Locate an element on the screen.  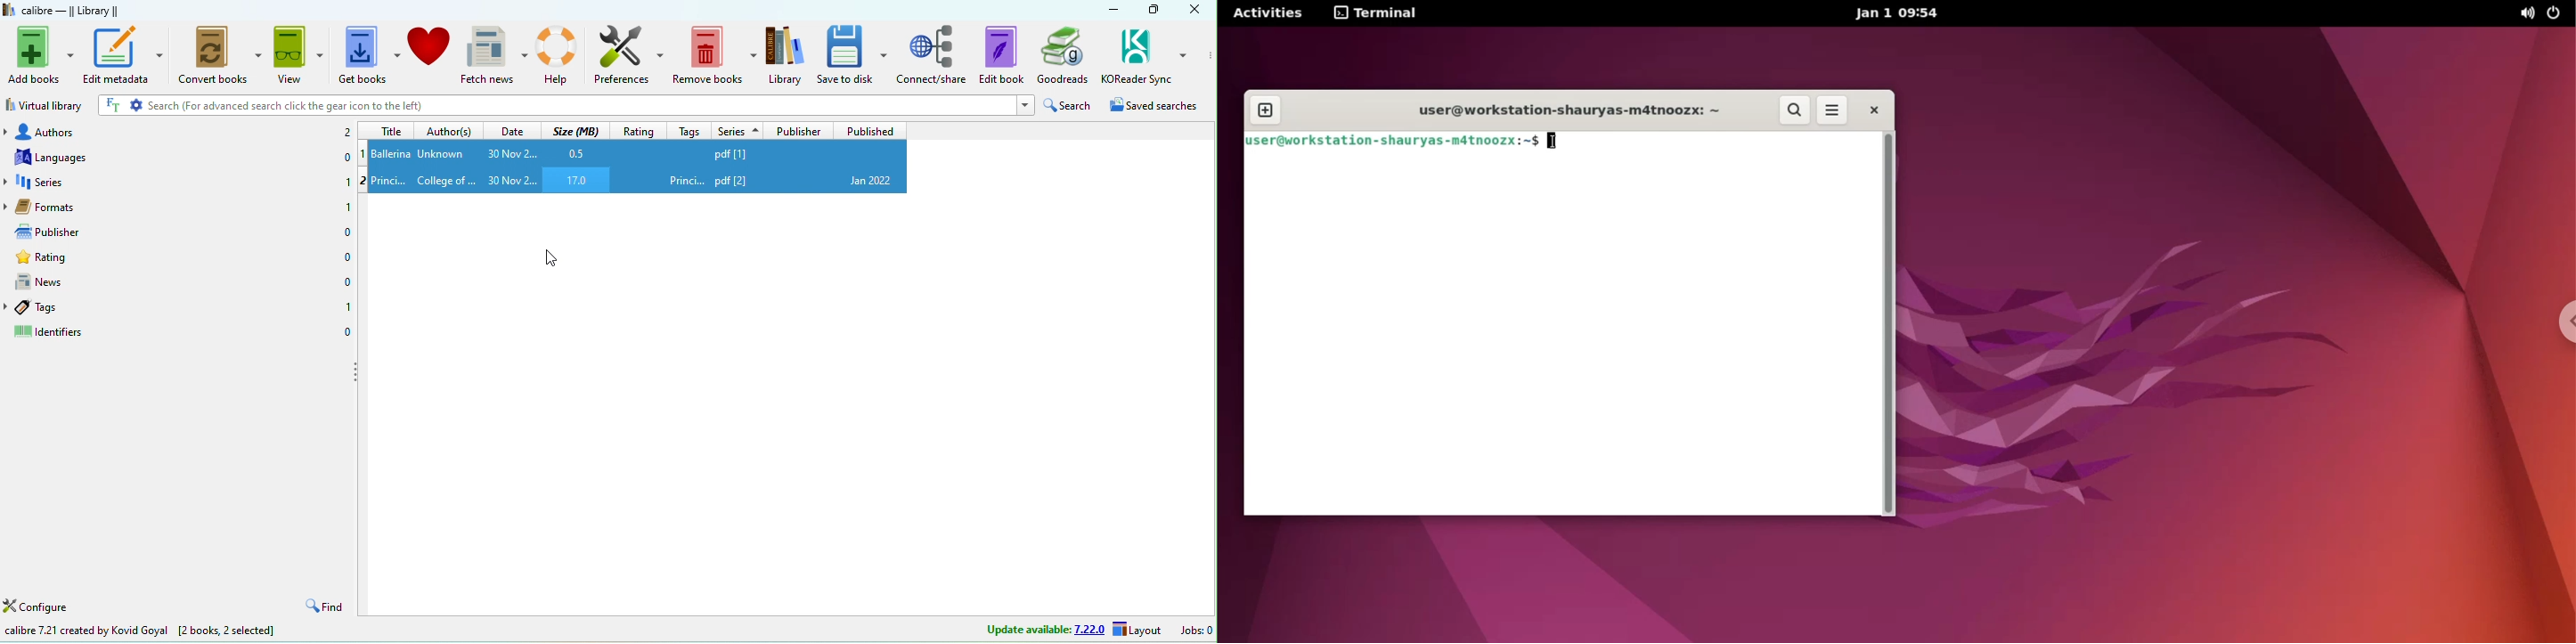
1 is located at coordinates (347, 180).